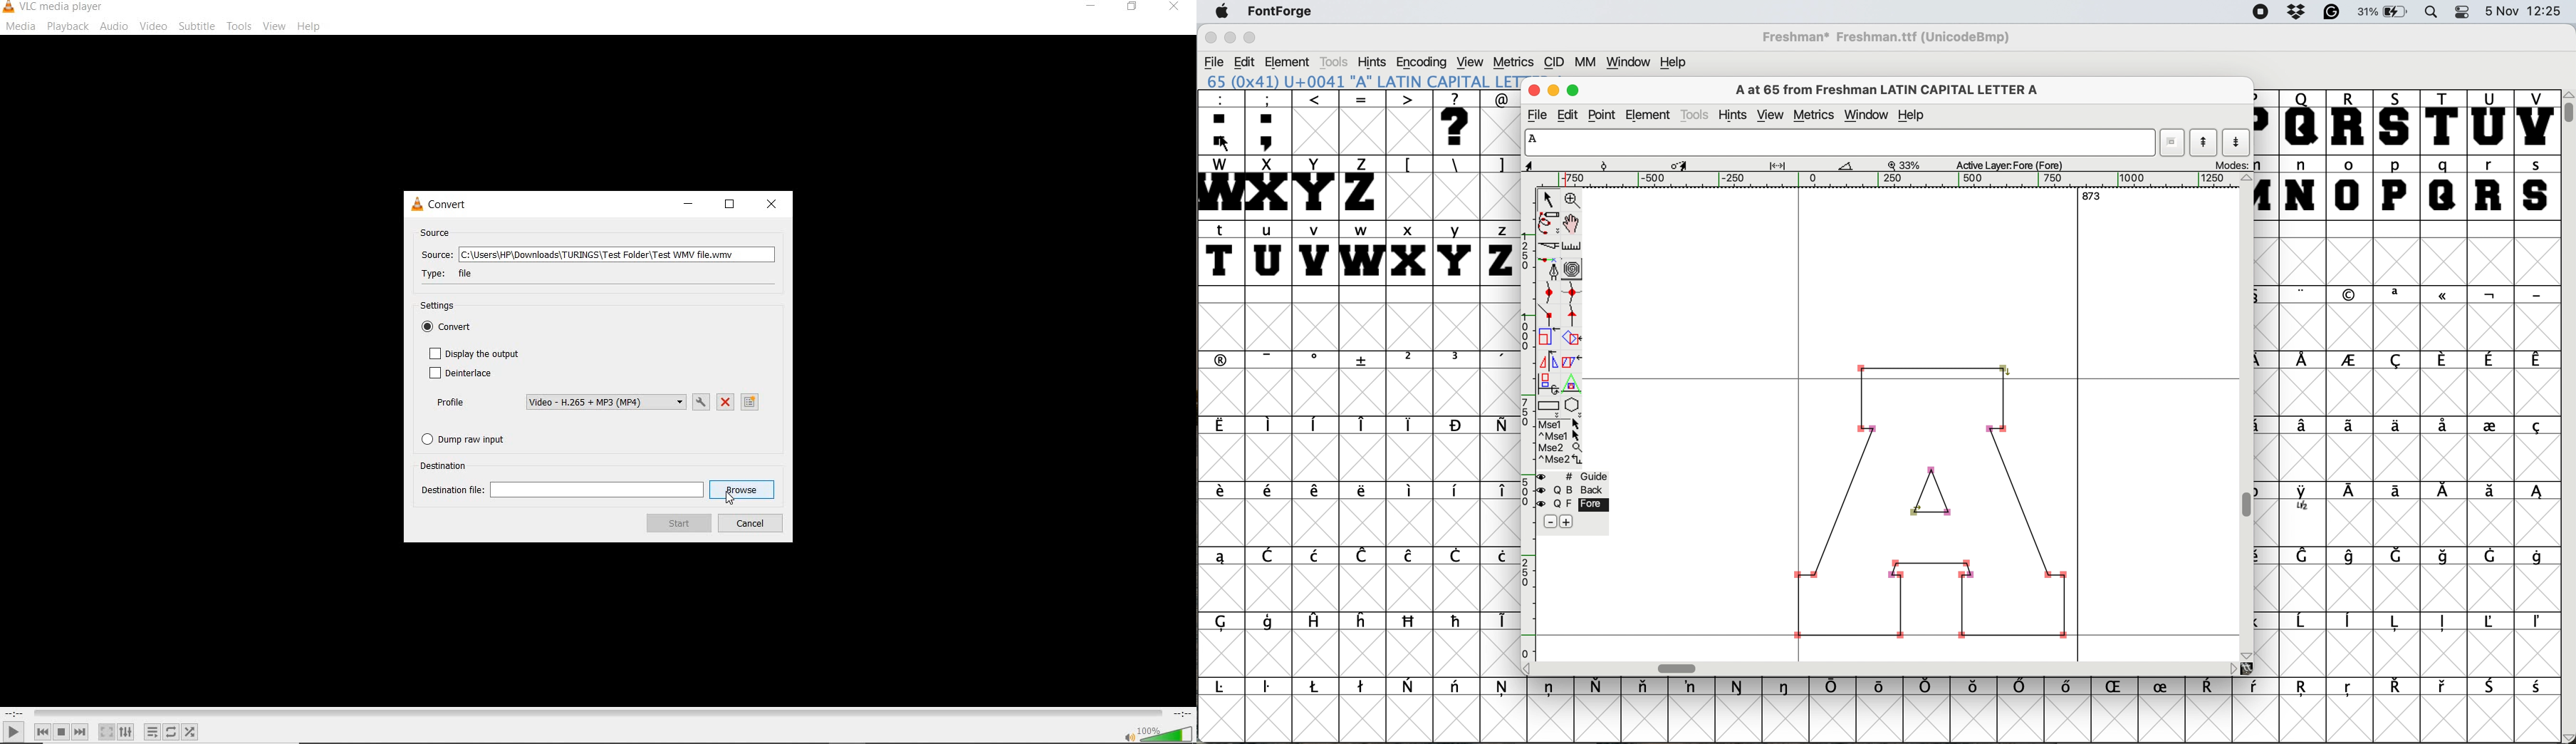  What do you see at coordinates (2491, 188) in the screenshot?
I see `r` at bounding box center [2491, 188].